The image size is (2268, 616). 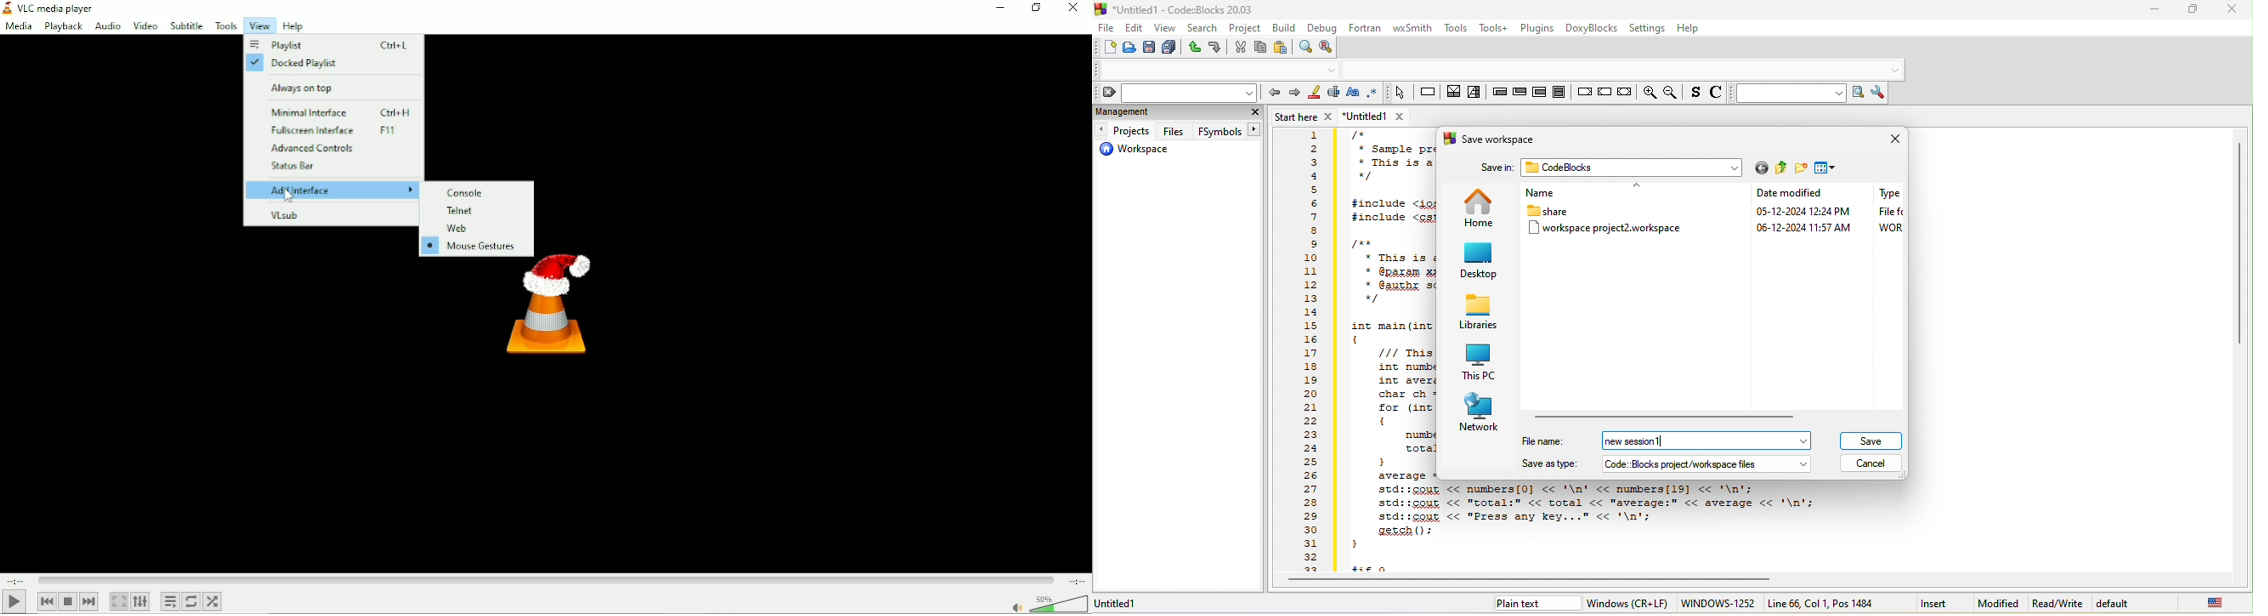 I want to click on undo, so click(x=1191, y=48).